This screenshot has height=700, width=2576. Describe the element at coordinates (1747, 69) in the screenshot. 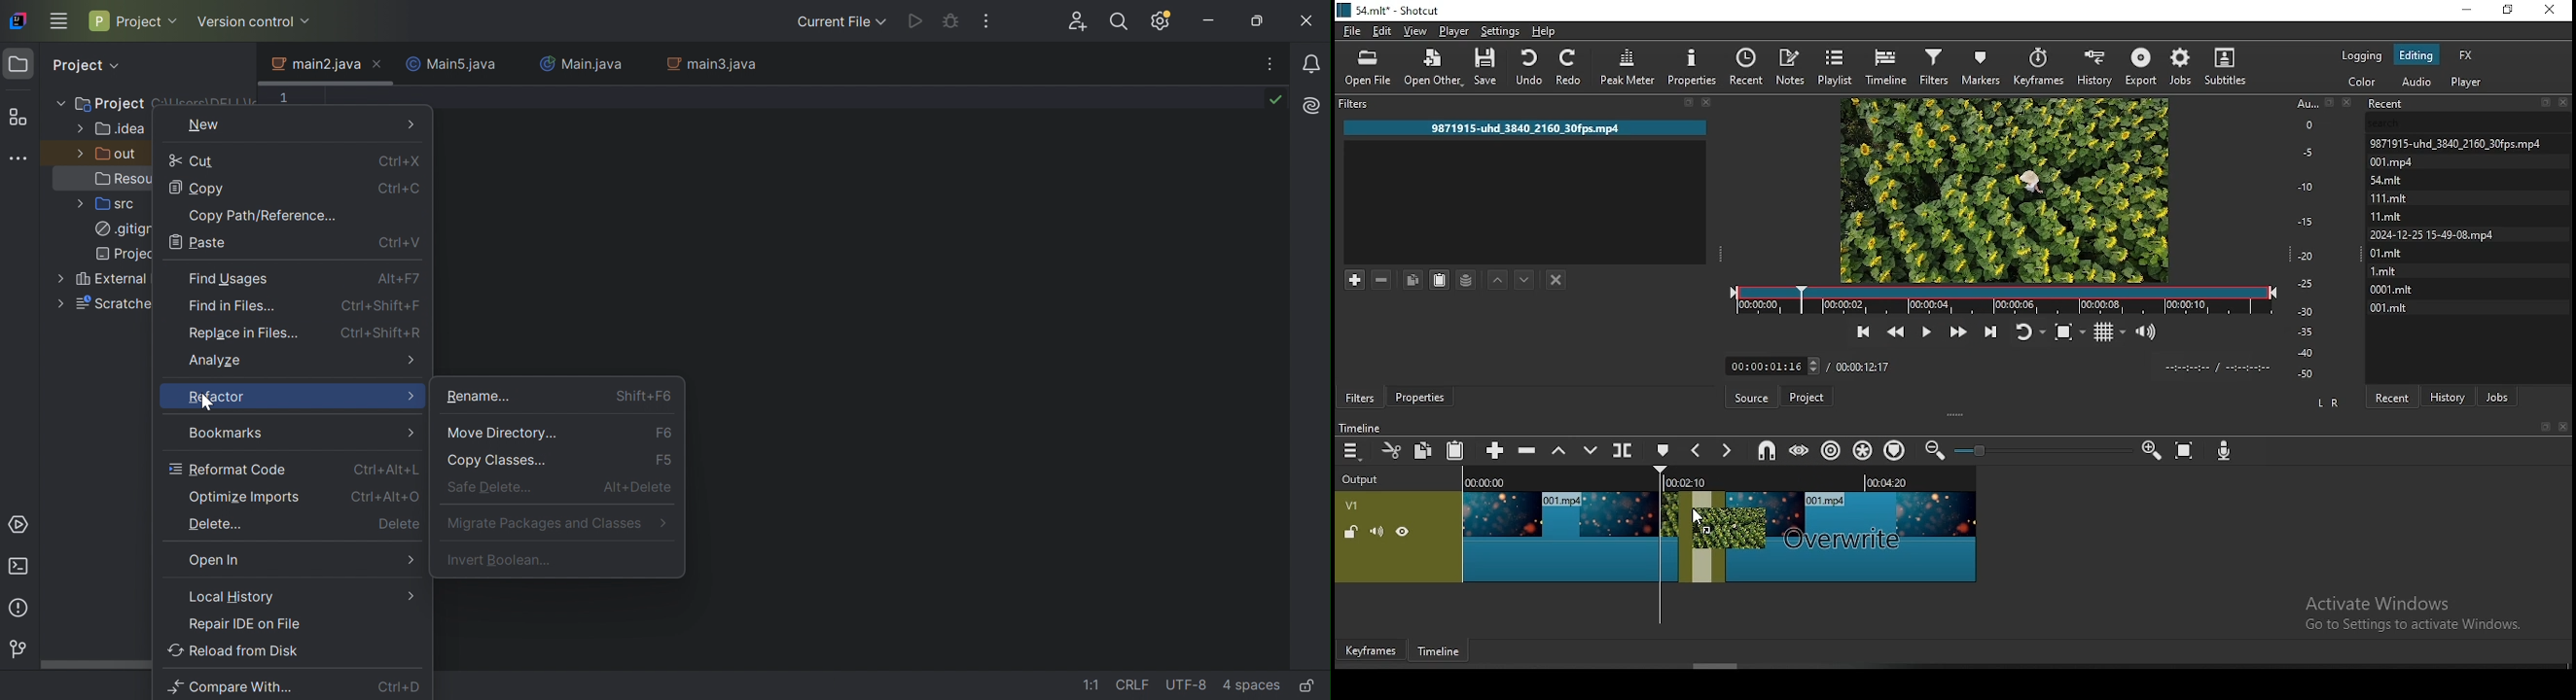

I see `recent` at that location.